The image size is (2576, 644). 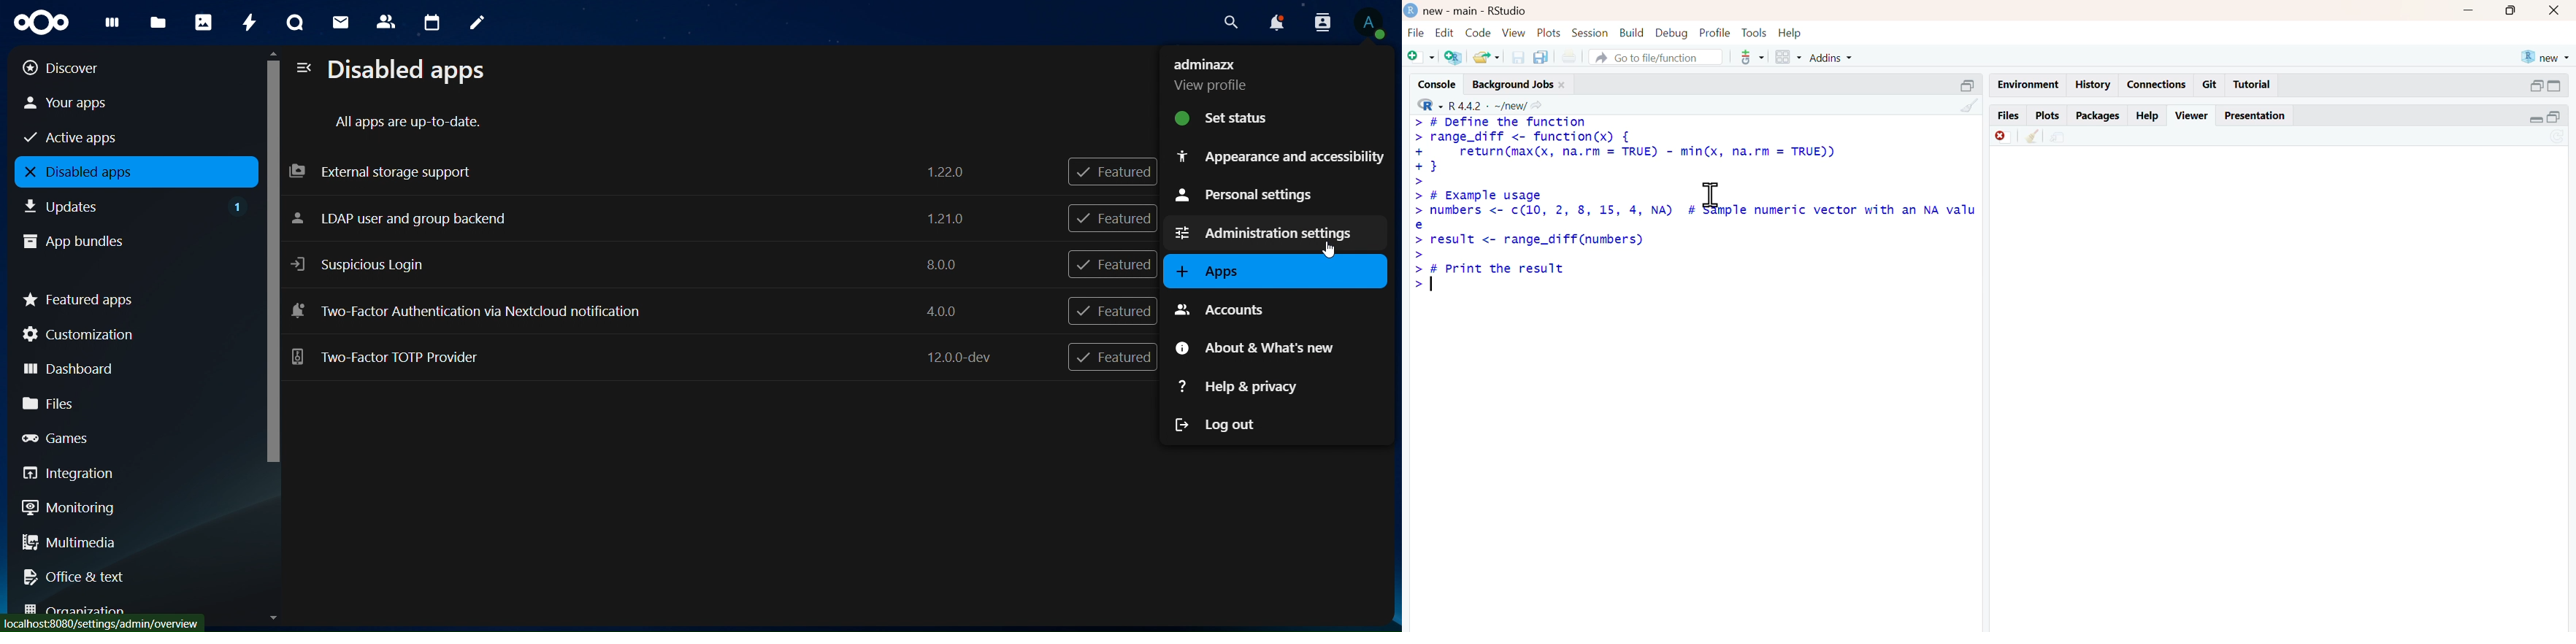 I want to click on discard, so click(x=2005, y=138).